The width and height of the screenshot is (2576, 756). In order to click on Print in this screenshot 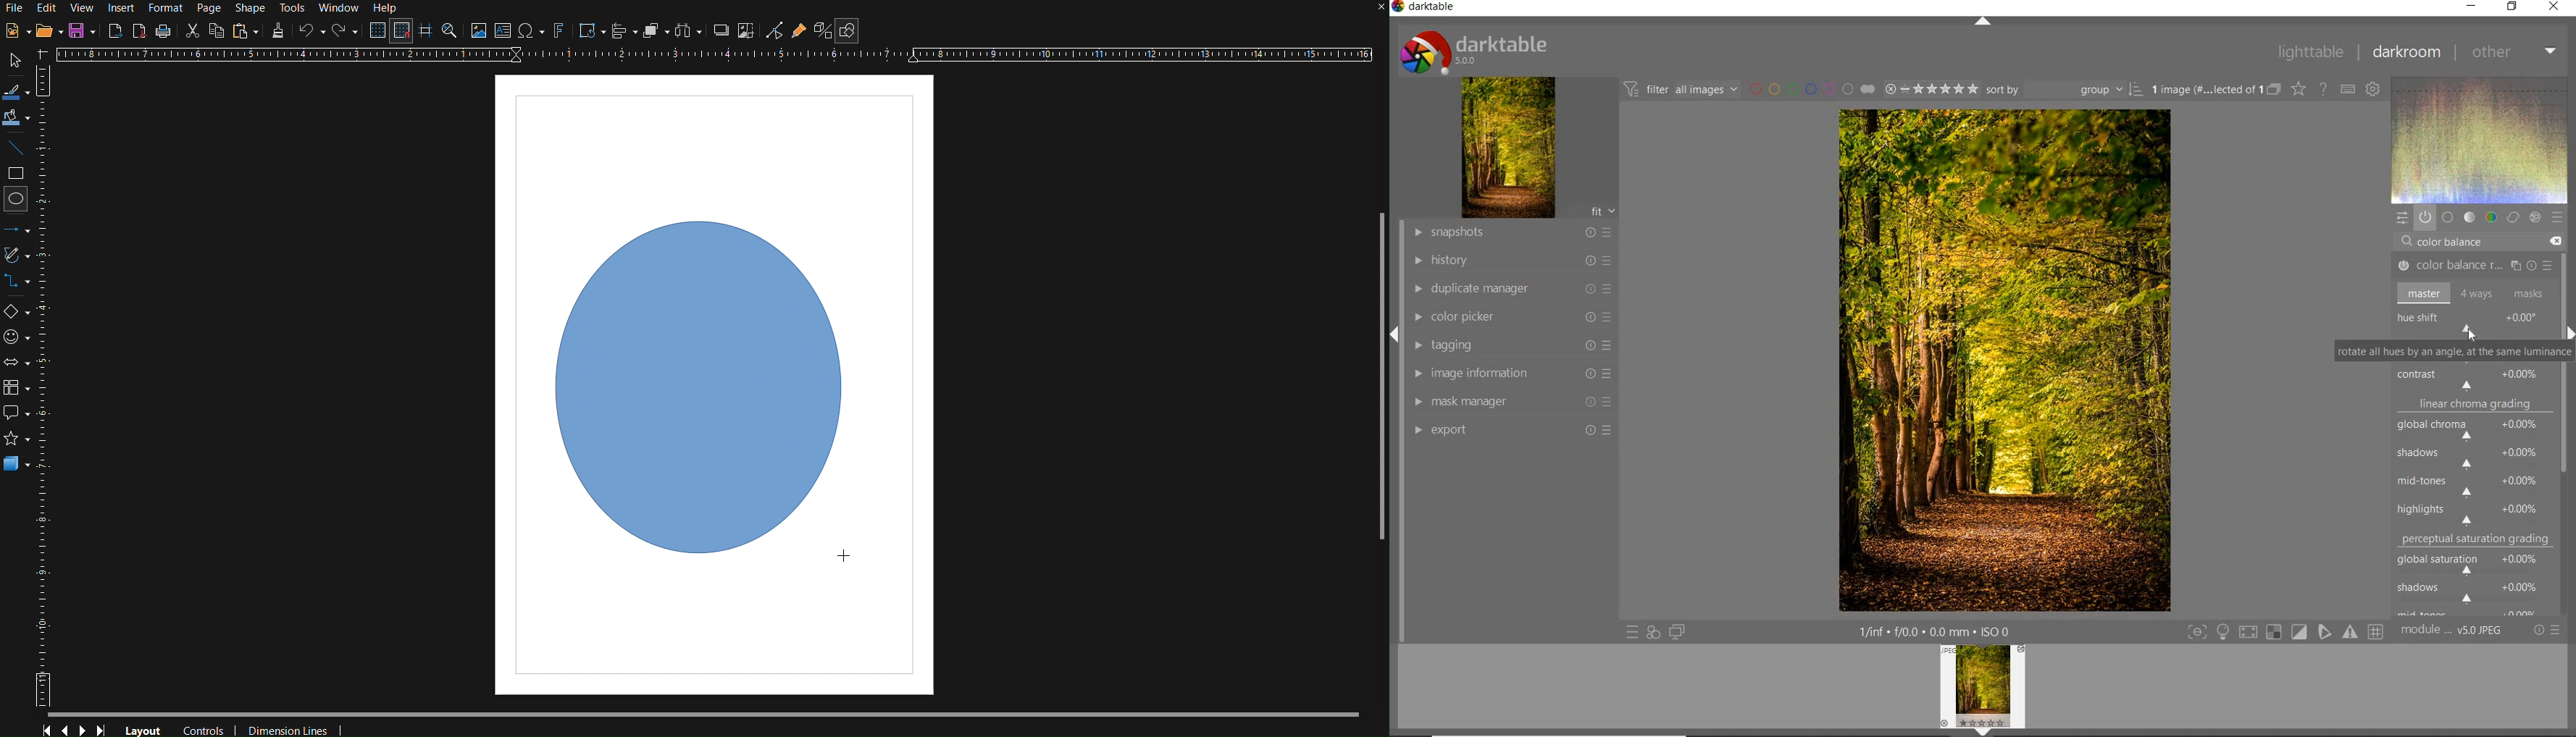, I will do `click(164, 31)`.